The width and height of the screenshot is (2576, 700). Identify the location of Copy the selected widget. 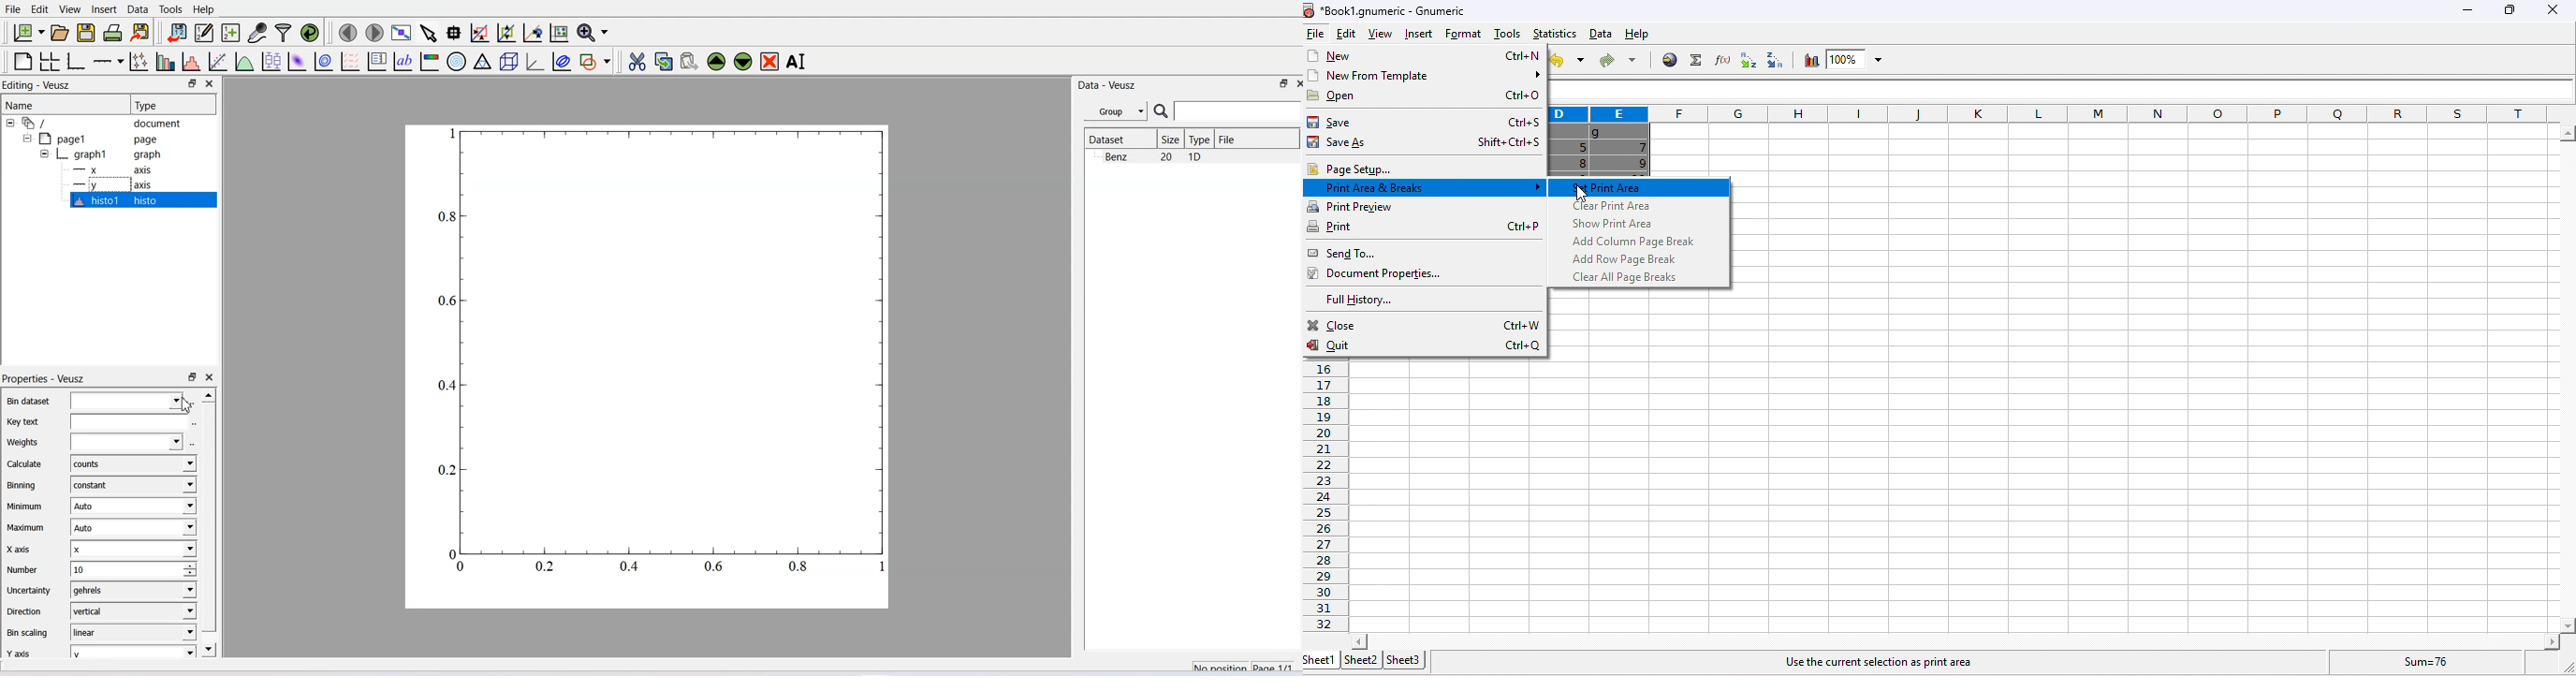
(664, 61).